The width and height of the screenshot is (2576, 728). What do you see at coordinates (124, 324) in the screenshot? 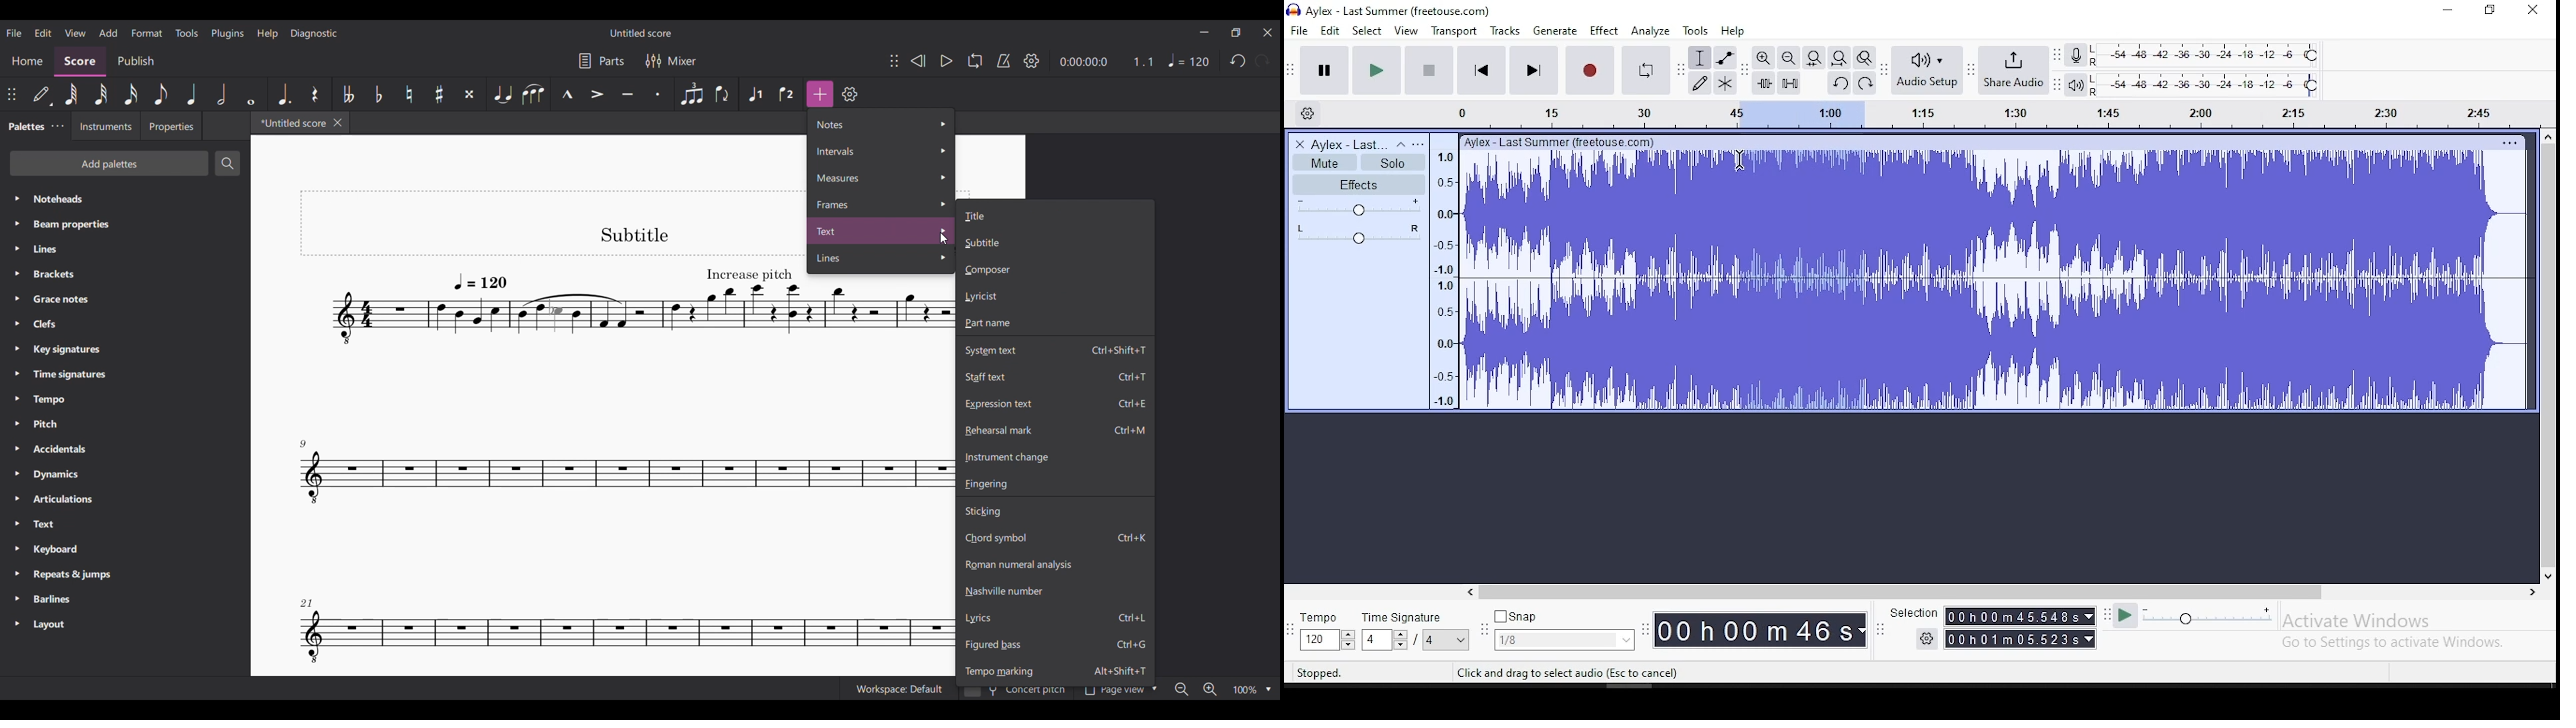
I see `Clefs` at bounding box center [124, 324].